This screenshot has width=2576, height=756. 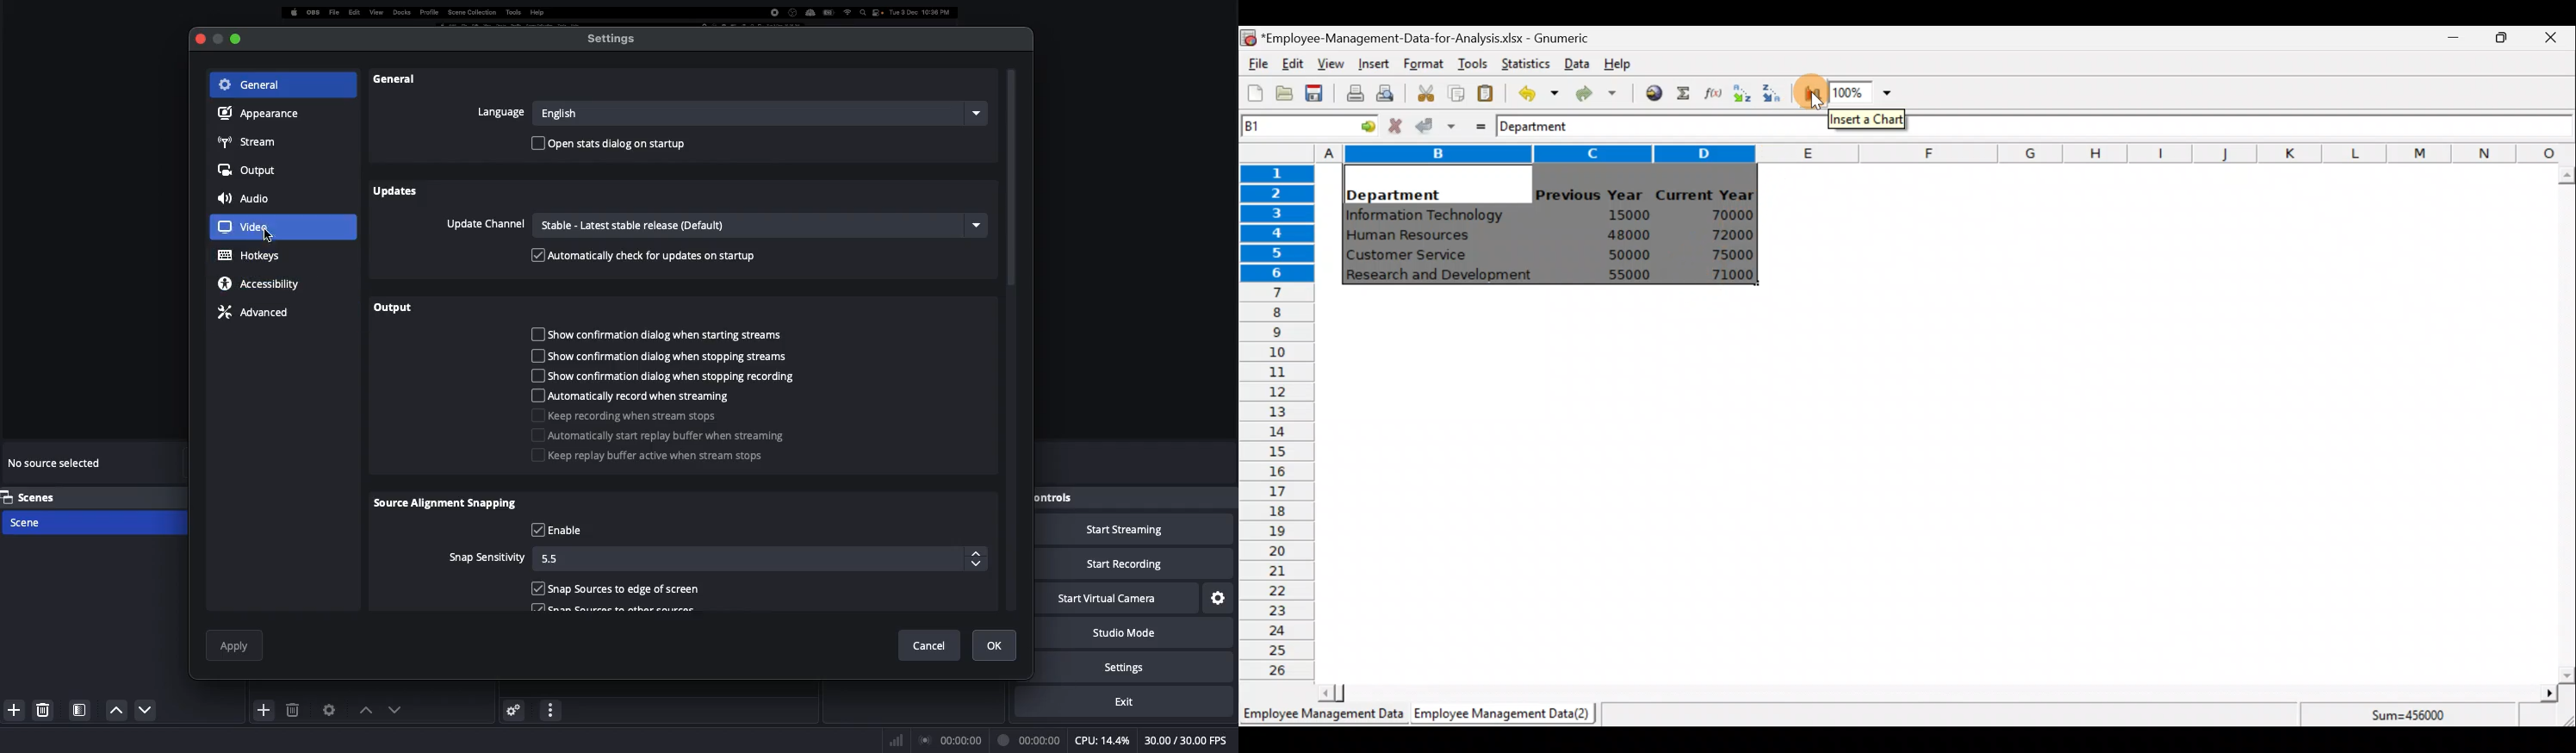 I want to click on No source selected, so click(x=57, y=466).